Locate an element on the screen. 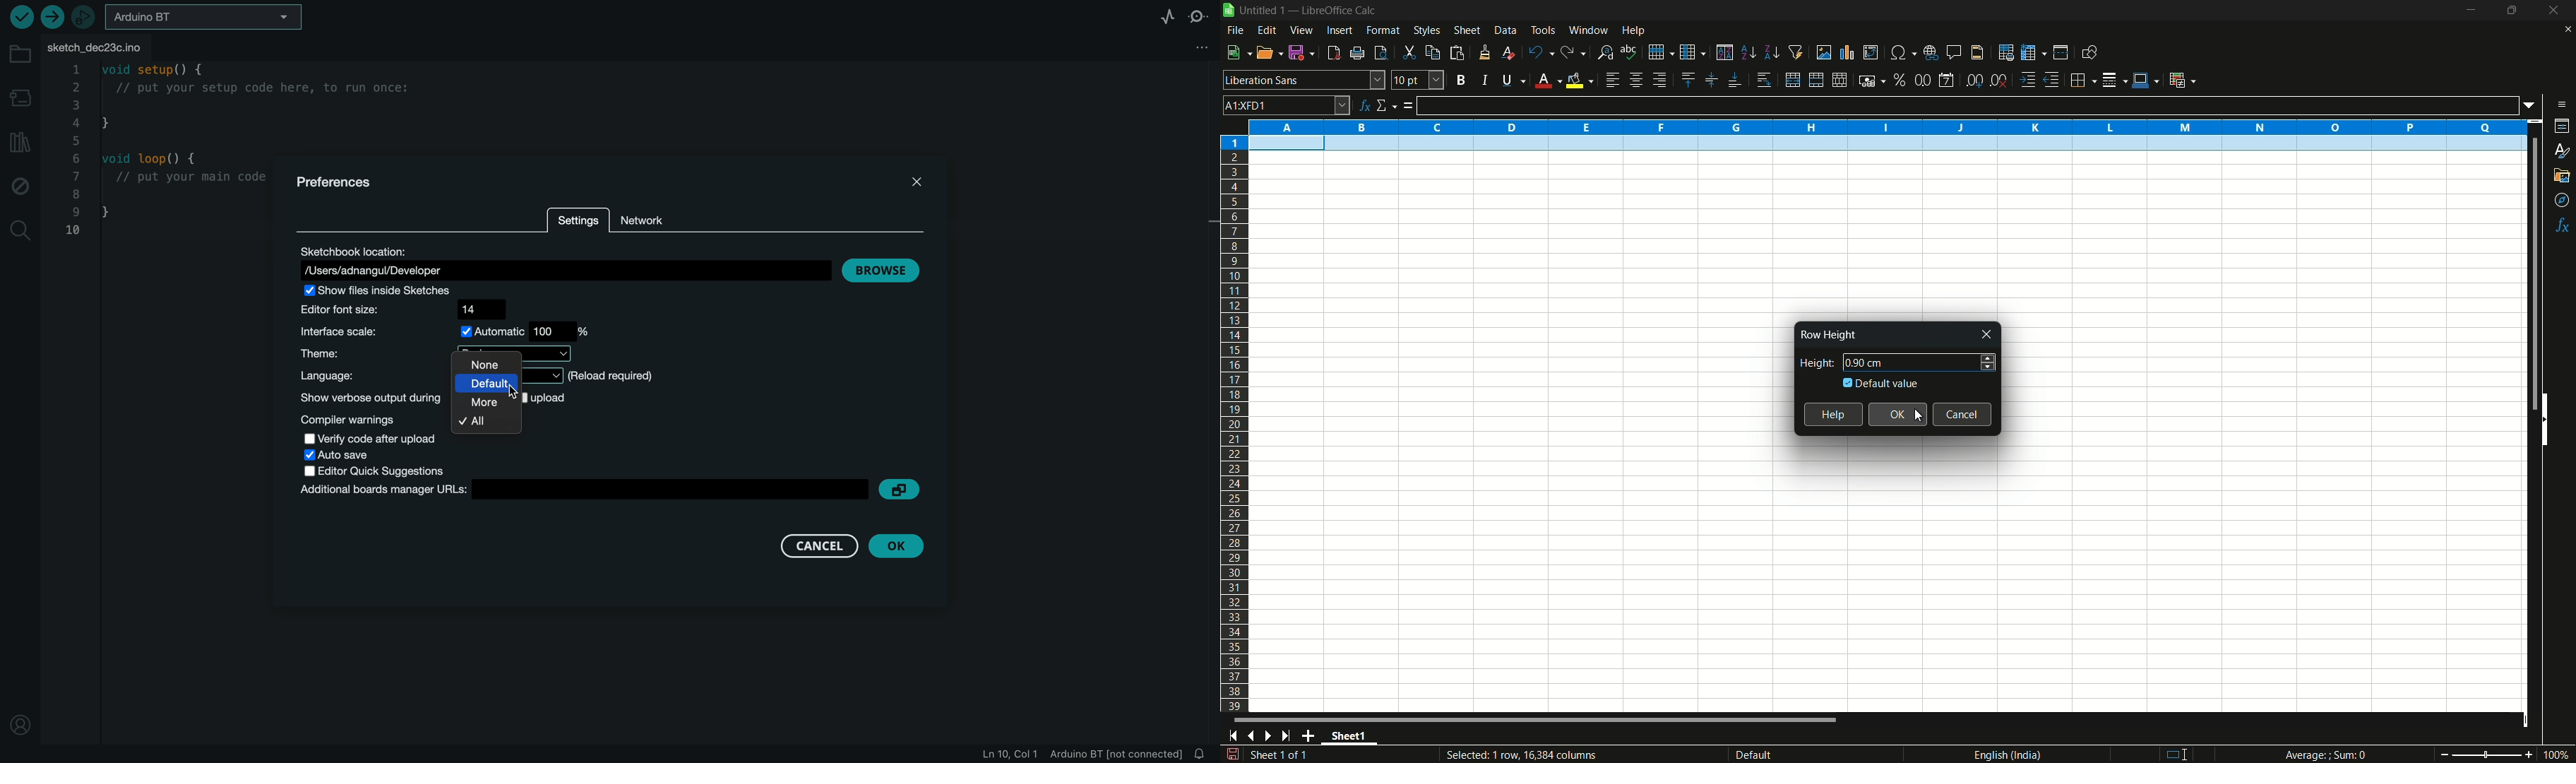  window menu is located at coordinates (1588, 30).